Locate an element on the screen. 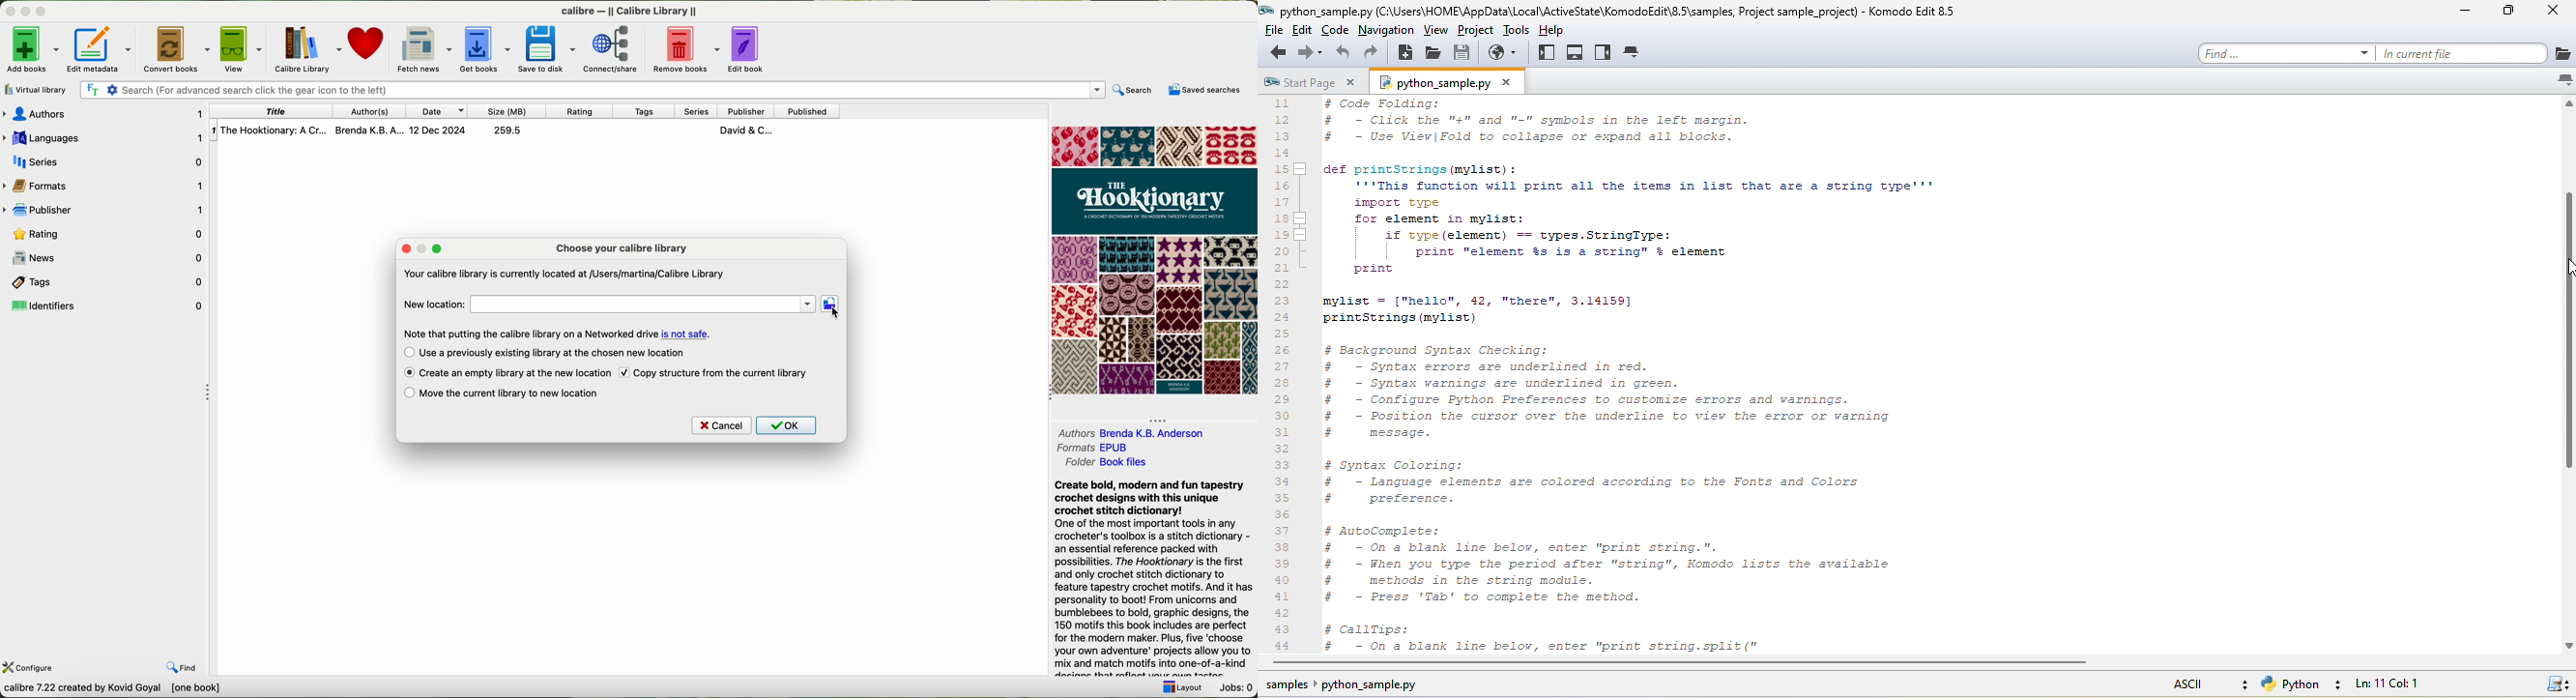  authors Brenda K. B. Andreson is located at coordinates (1131, 433).